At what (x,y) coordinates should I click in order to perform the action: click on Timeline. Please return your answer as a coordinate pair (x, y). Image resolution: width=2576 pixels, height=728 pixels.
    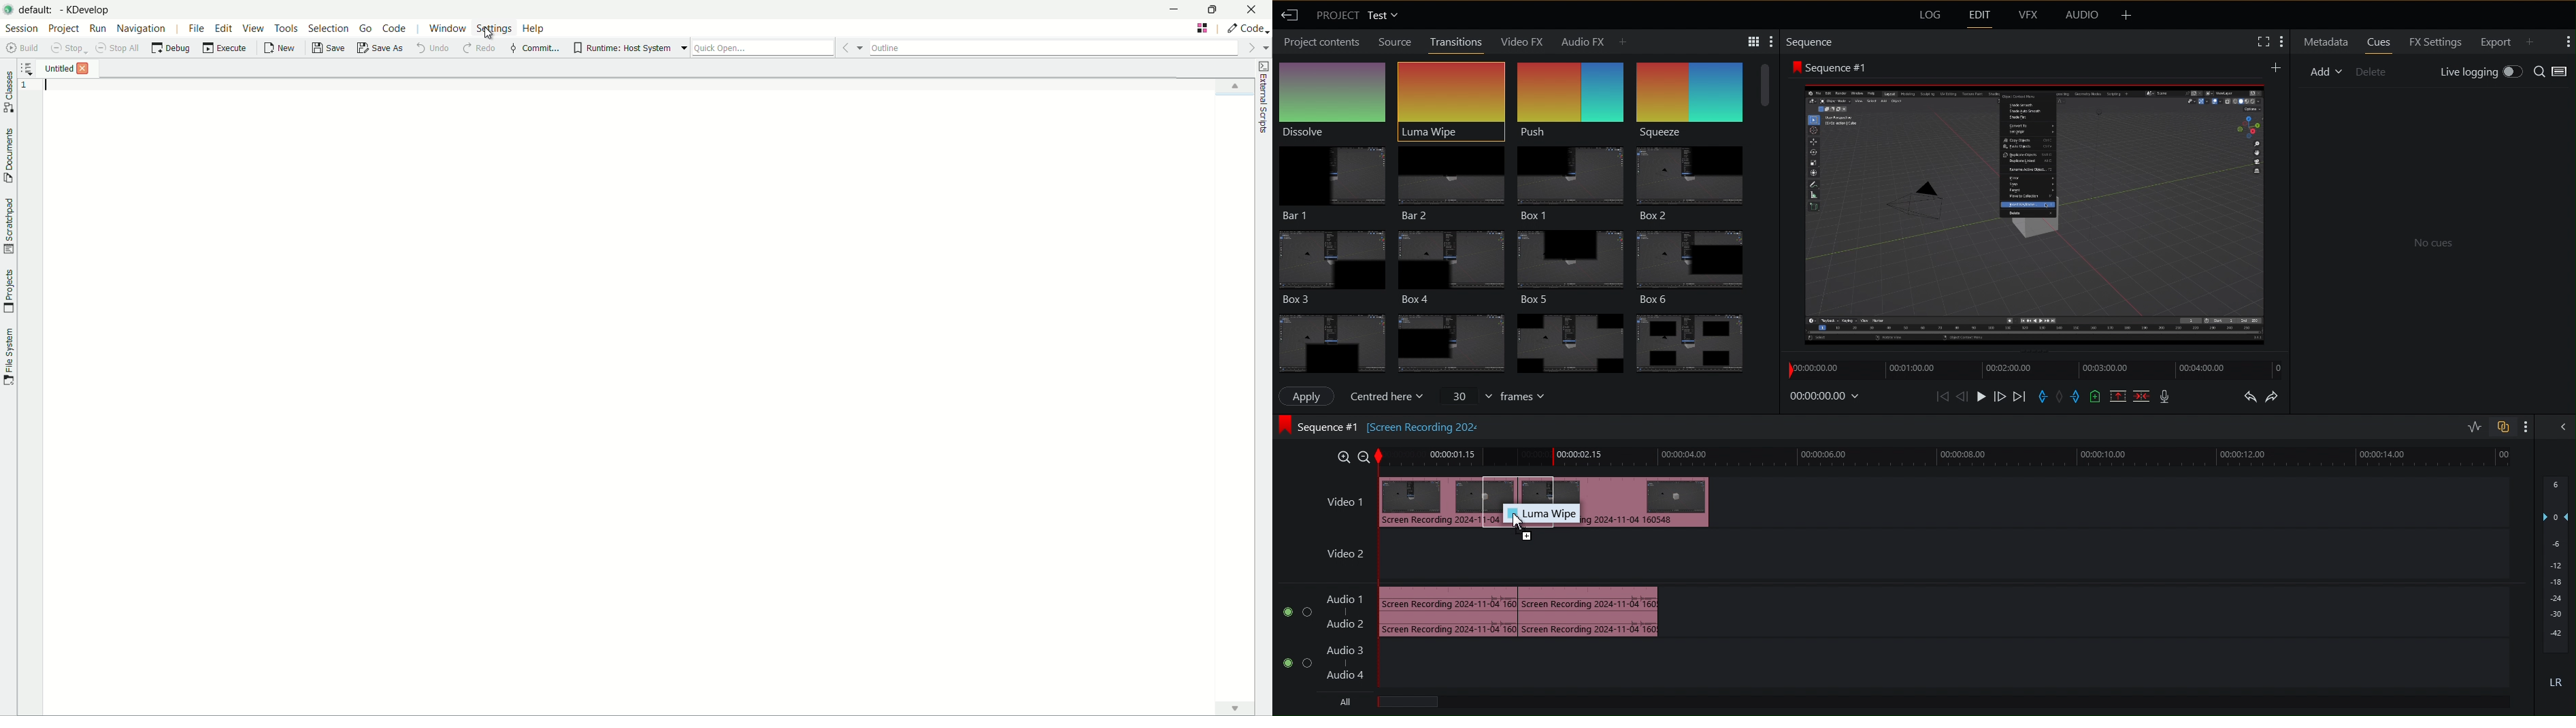
    Looking at the image, I should click on (1948, 458).